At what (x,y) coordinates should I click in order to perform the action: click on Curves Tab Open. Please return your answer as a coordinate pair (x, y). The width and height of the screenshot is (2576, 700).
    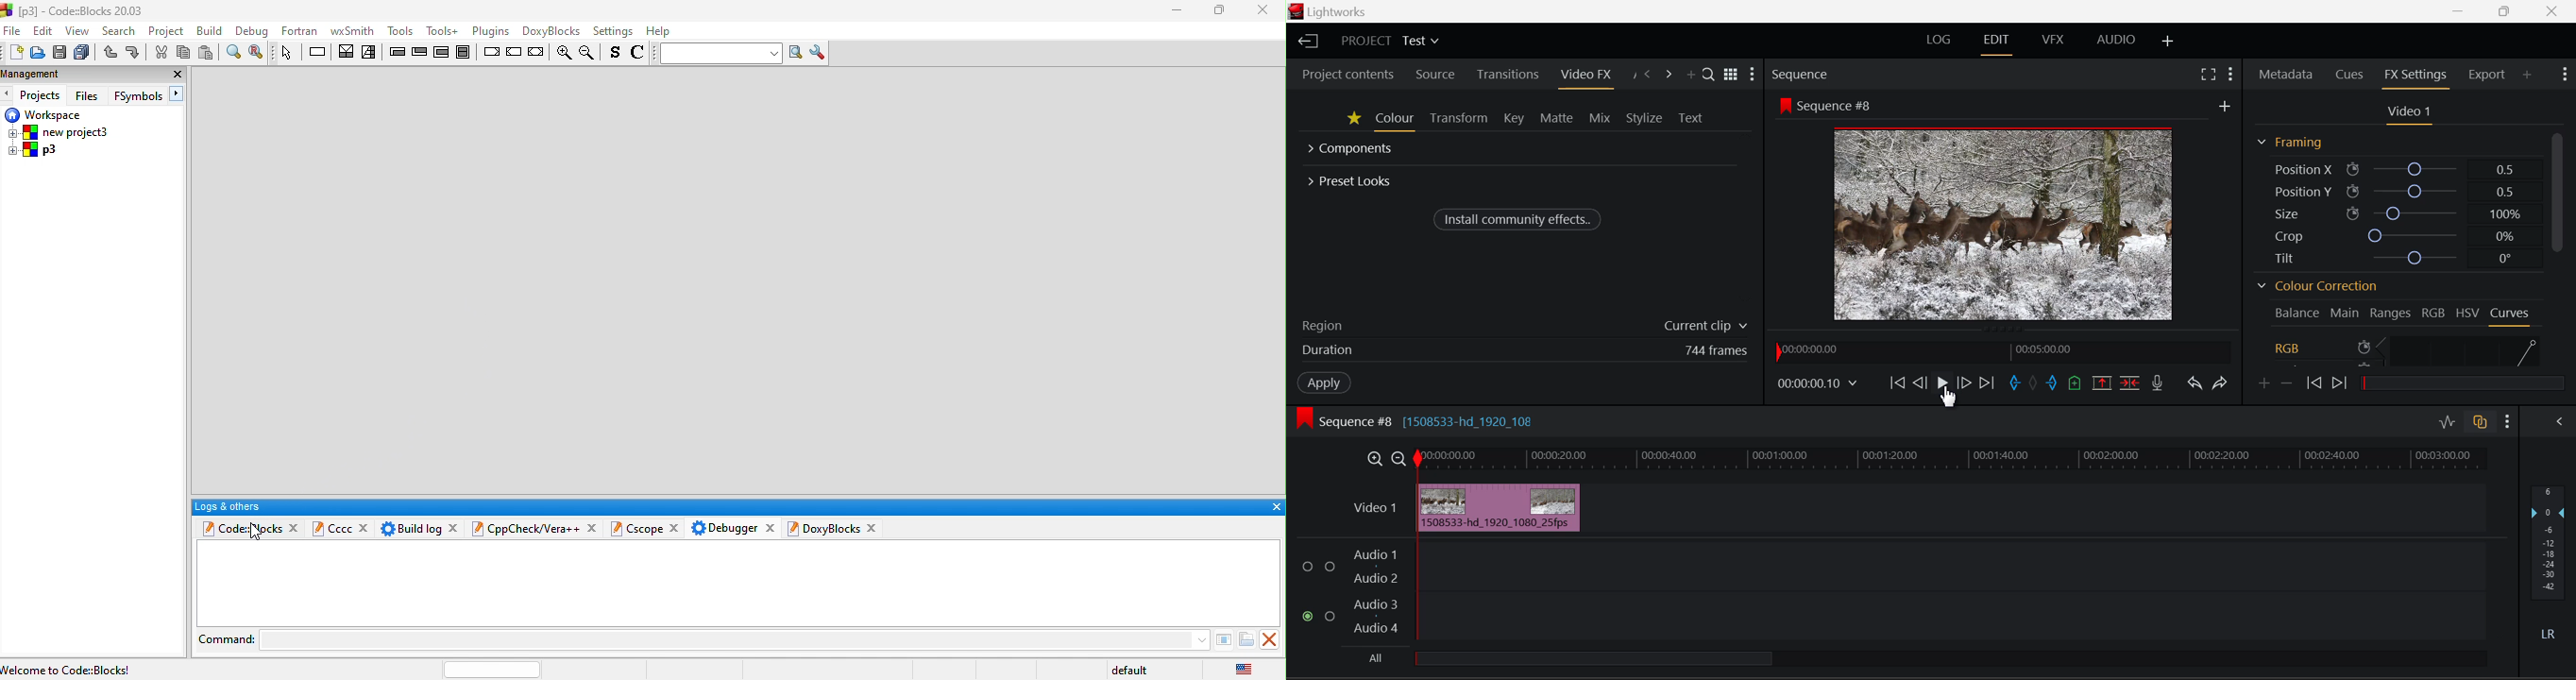
    Looking at the image, I should click on (2509, 314).